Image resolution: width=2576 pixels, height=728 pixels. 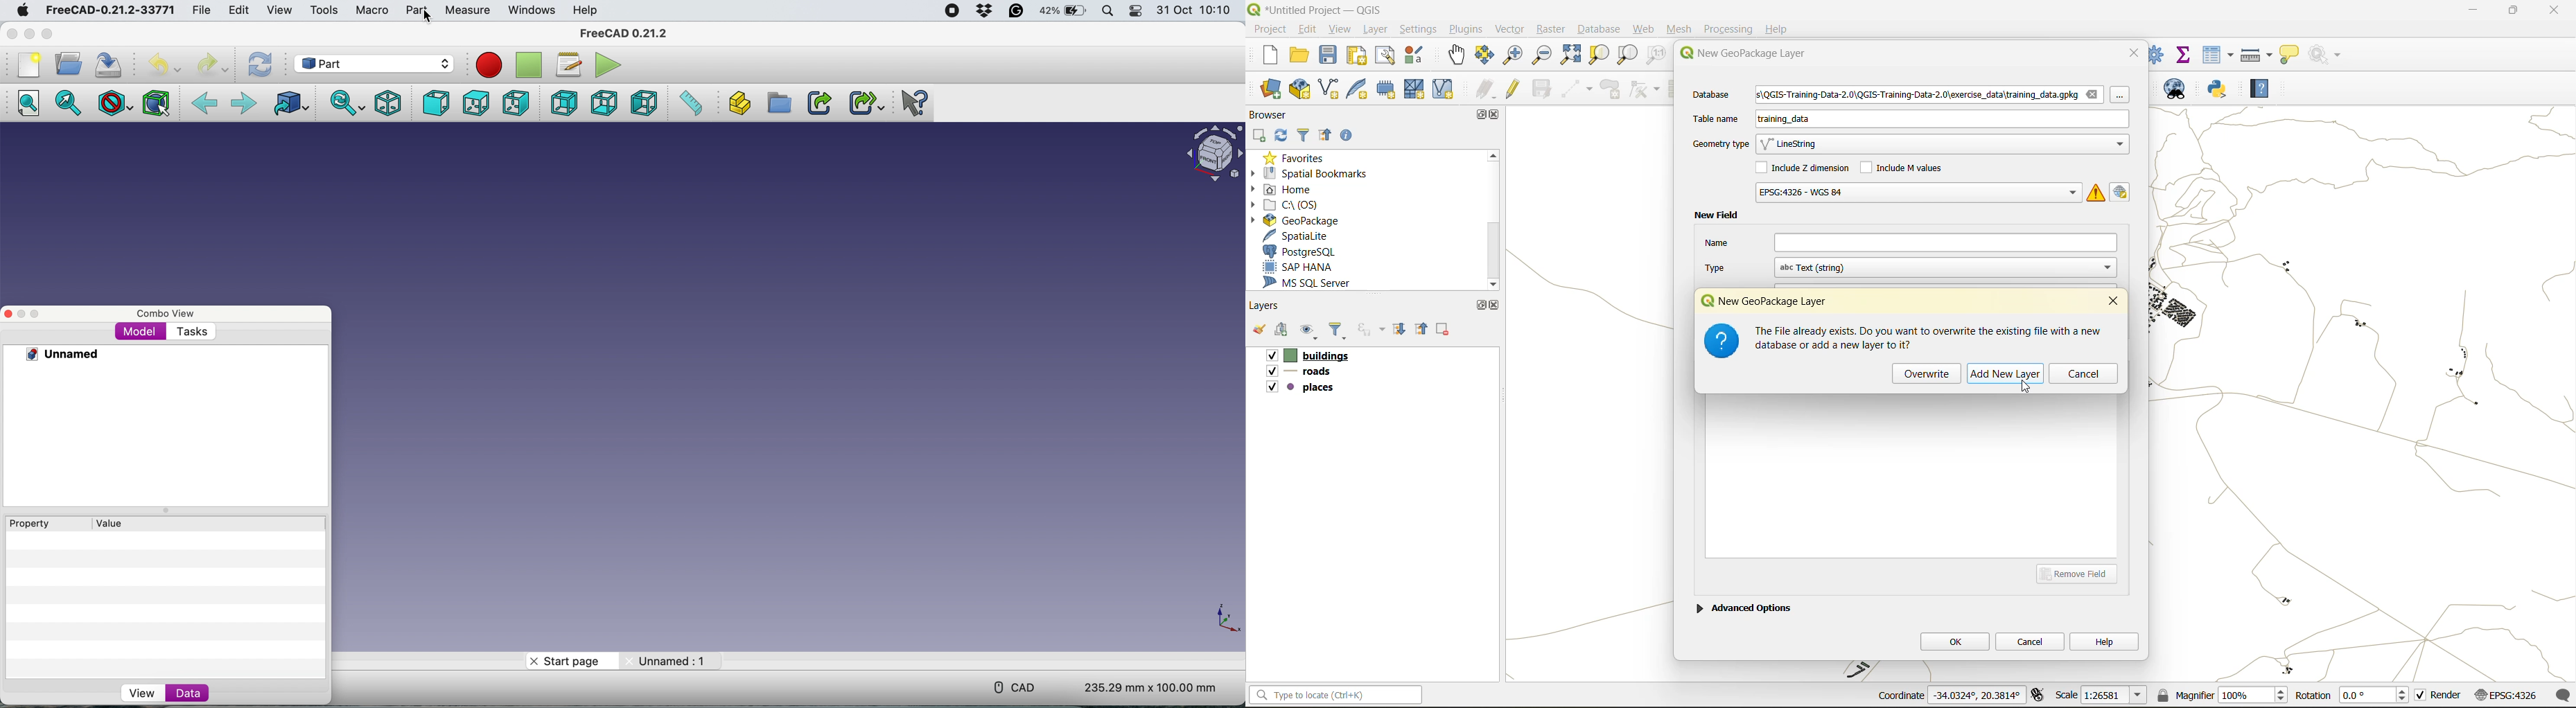 What do you see at coordinates (1717, 96) in the screenshot?
I see `database` at bounding box center [1717, 96].